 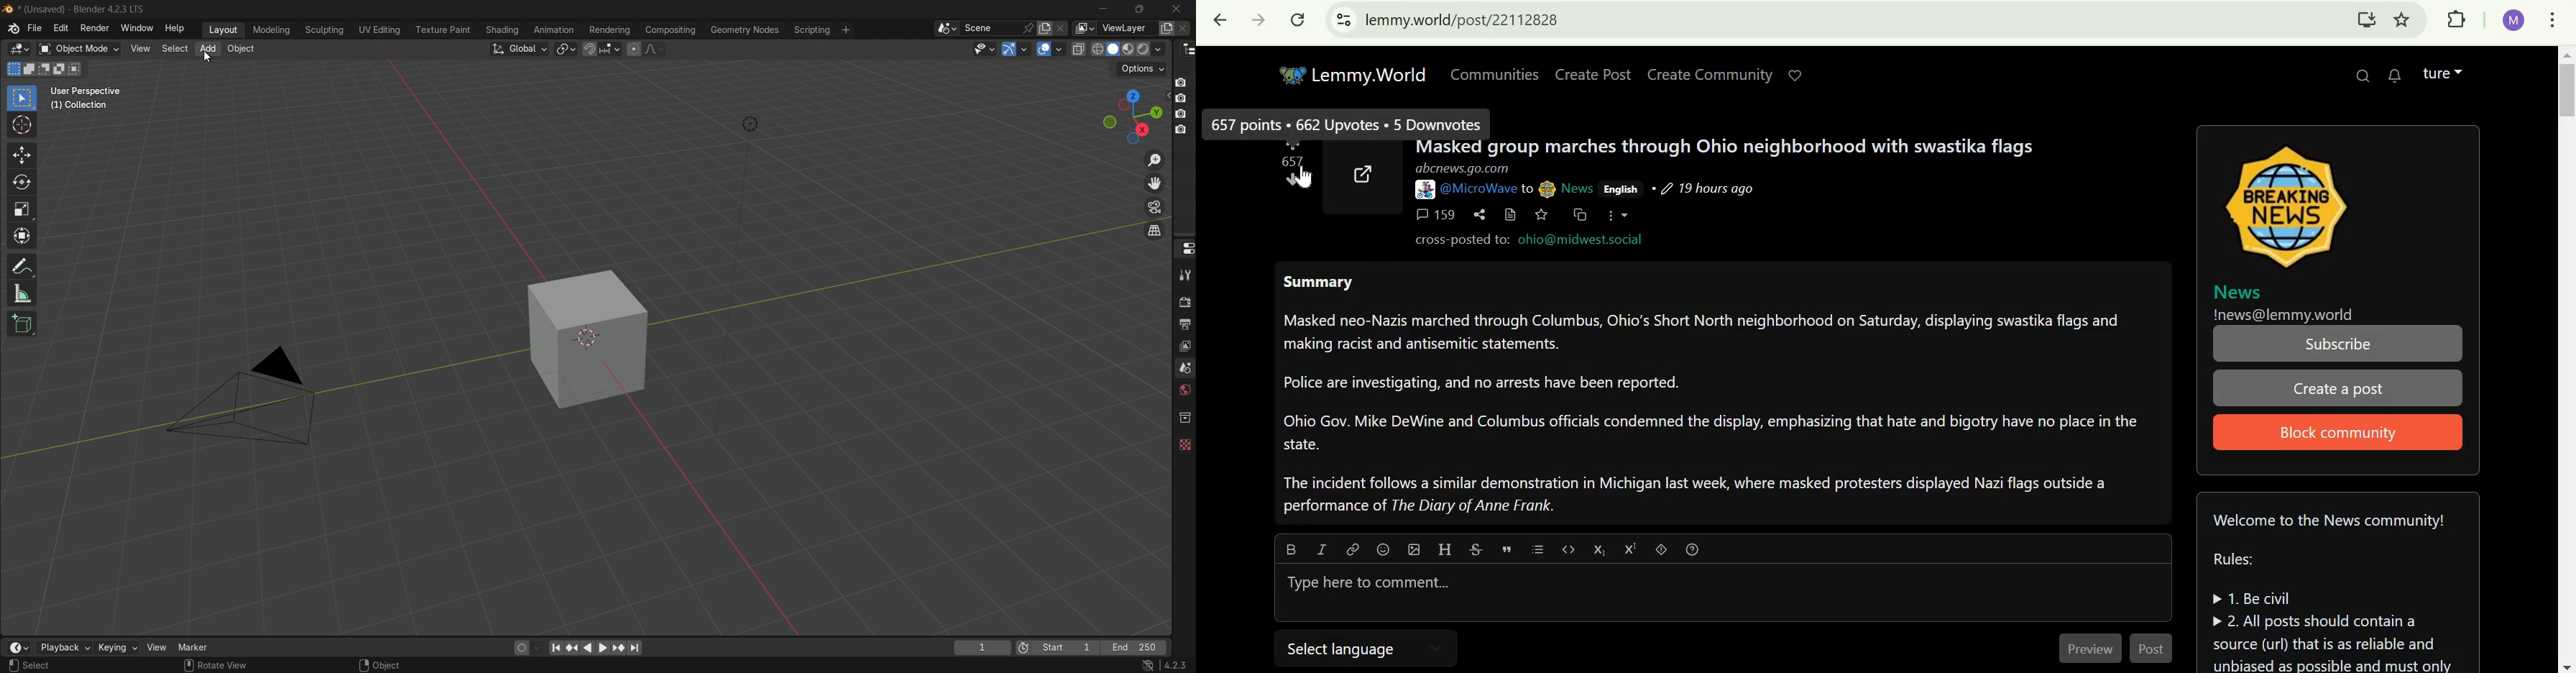 I want to click on object menu, so click(x=242, y=49).